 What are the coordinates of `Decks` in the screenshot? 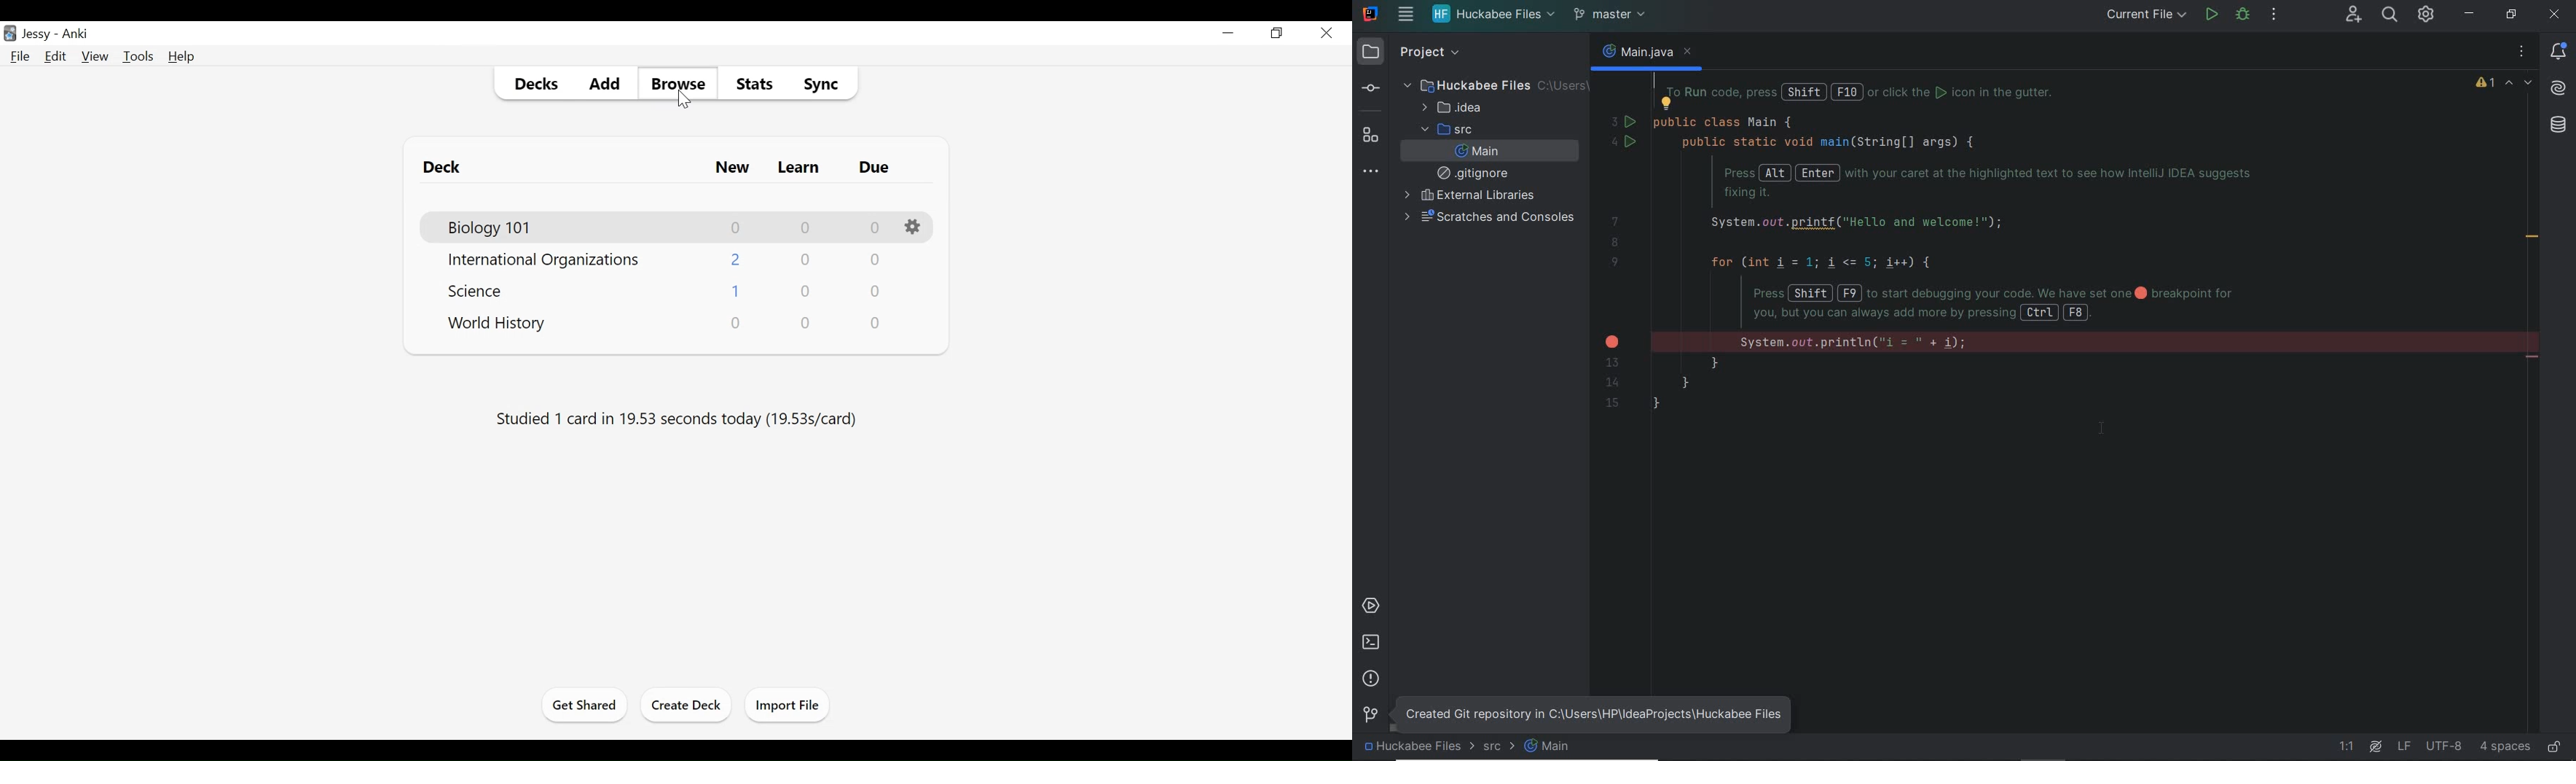 It's located at (532, 83).